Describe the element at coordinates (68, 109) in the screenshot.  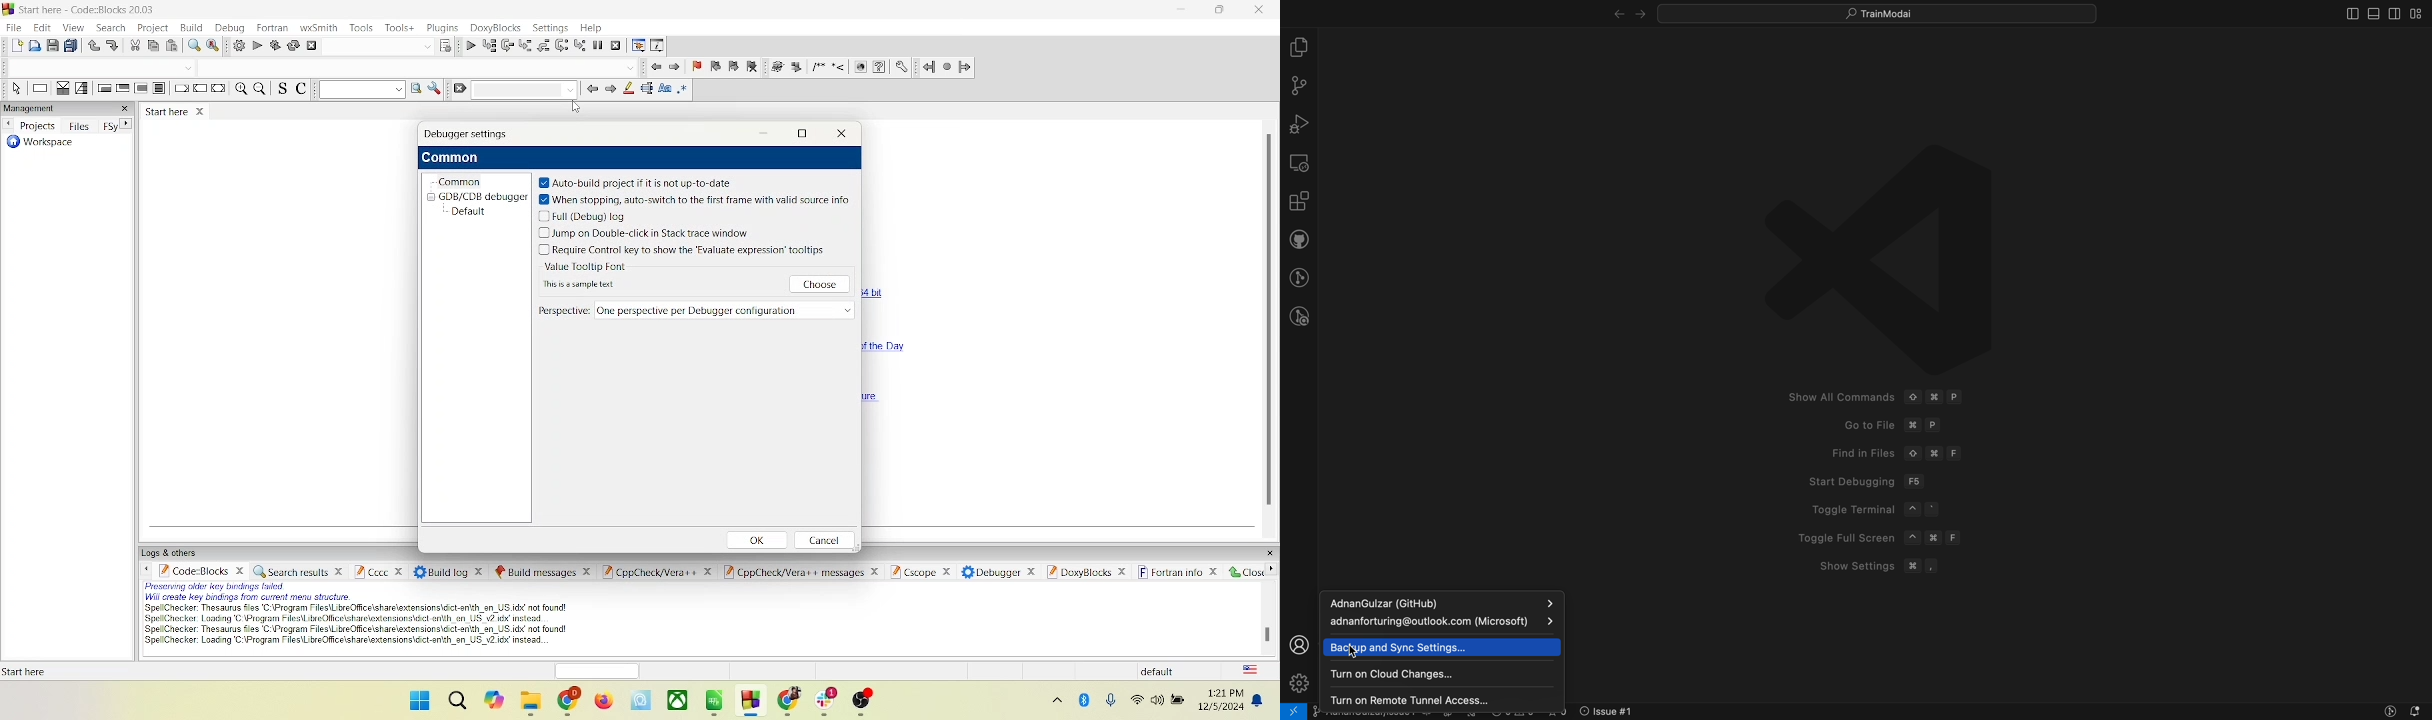
I see `management` at that location.